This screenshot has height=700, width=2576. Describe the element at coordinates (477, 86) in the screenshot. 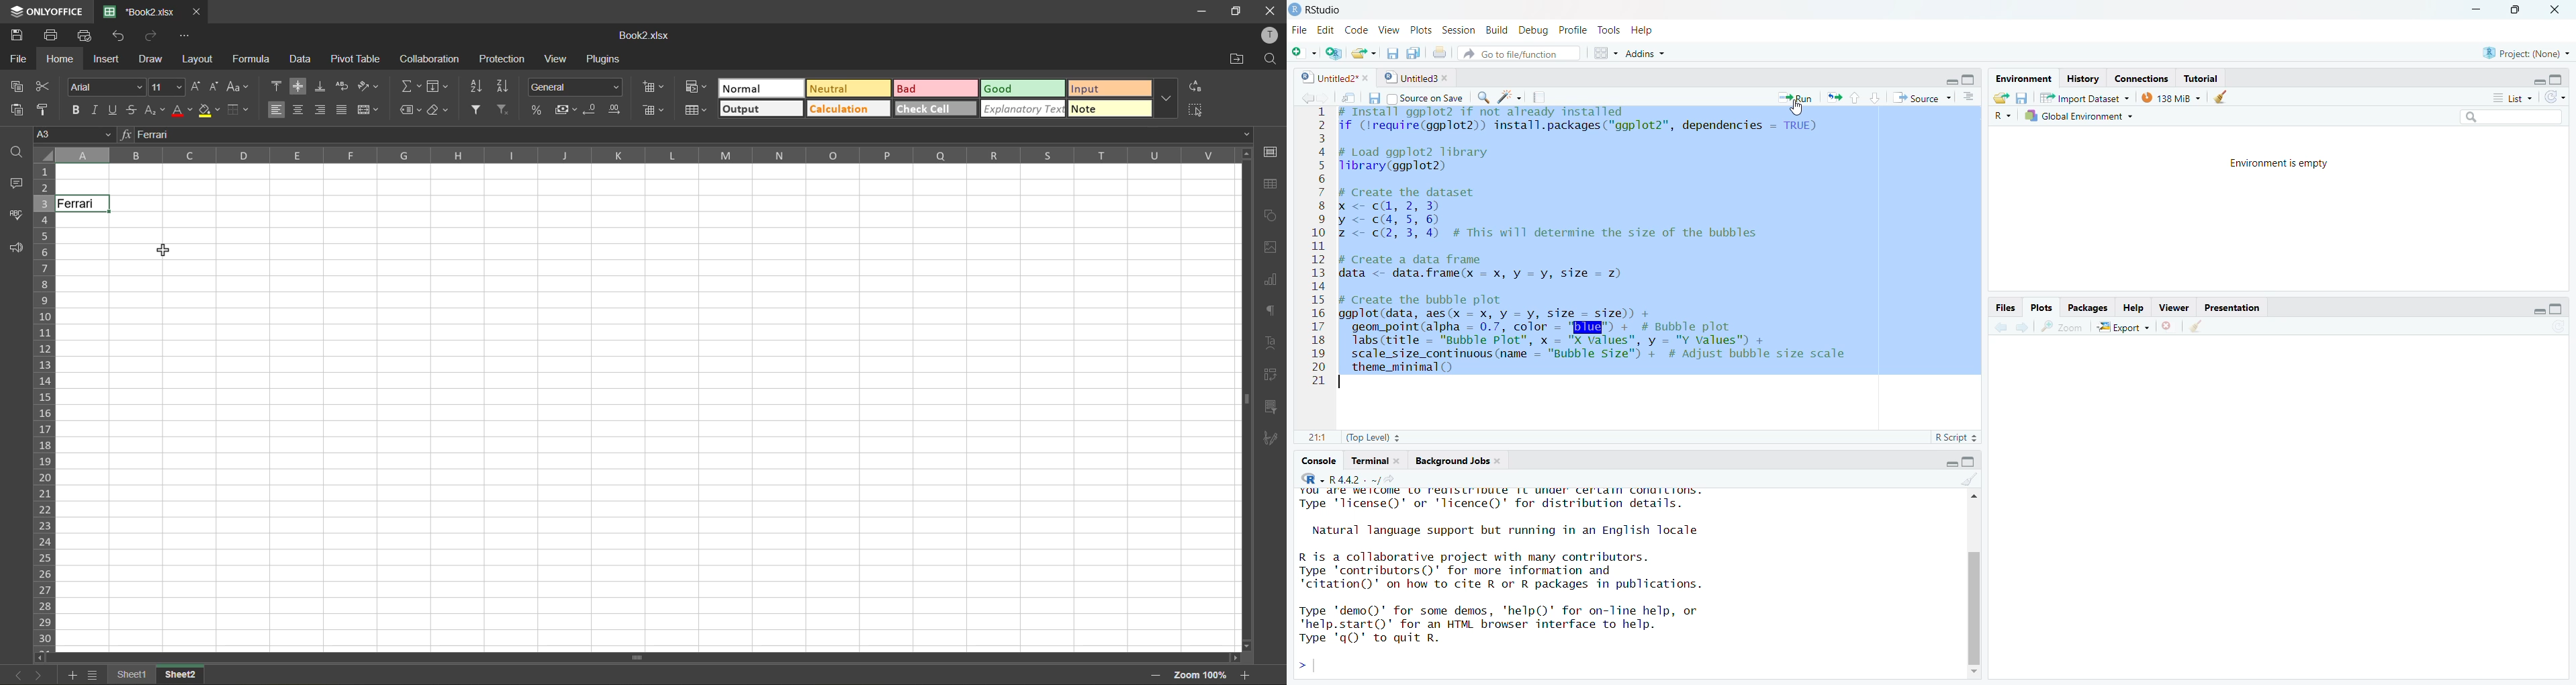

I see `sort ascending` at that location.